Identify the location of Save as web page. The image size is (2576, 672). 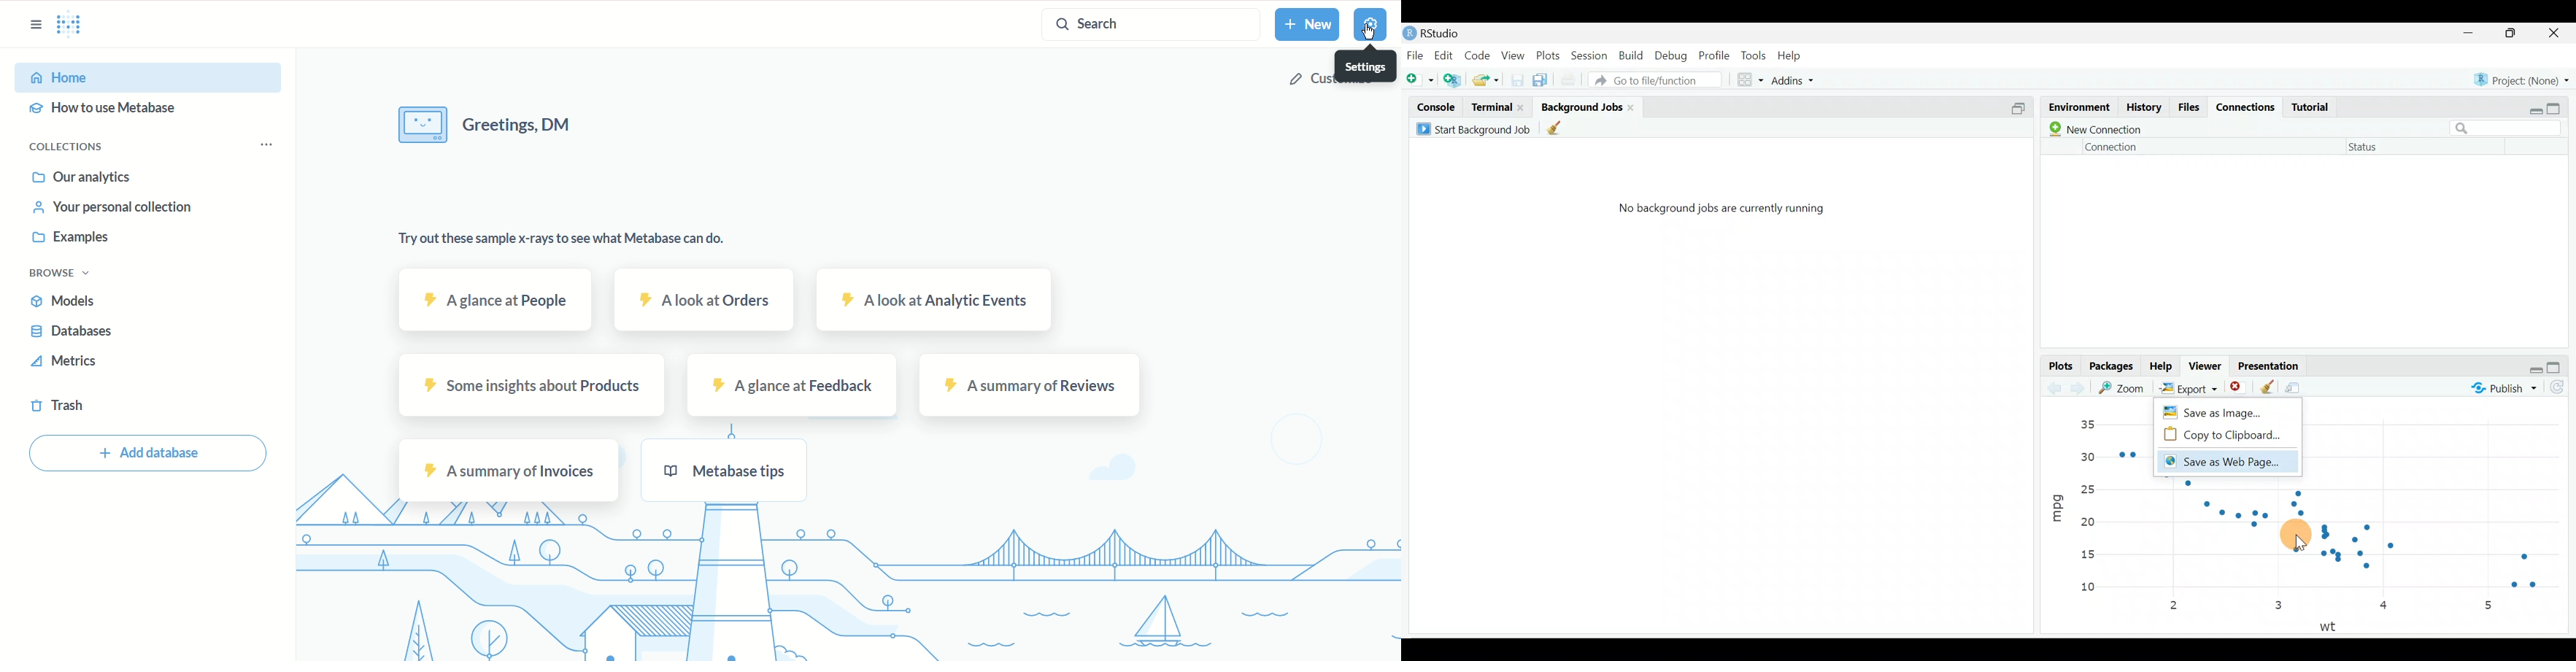
(2226, 463).